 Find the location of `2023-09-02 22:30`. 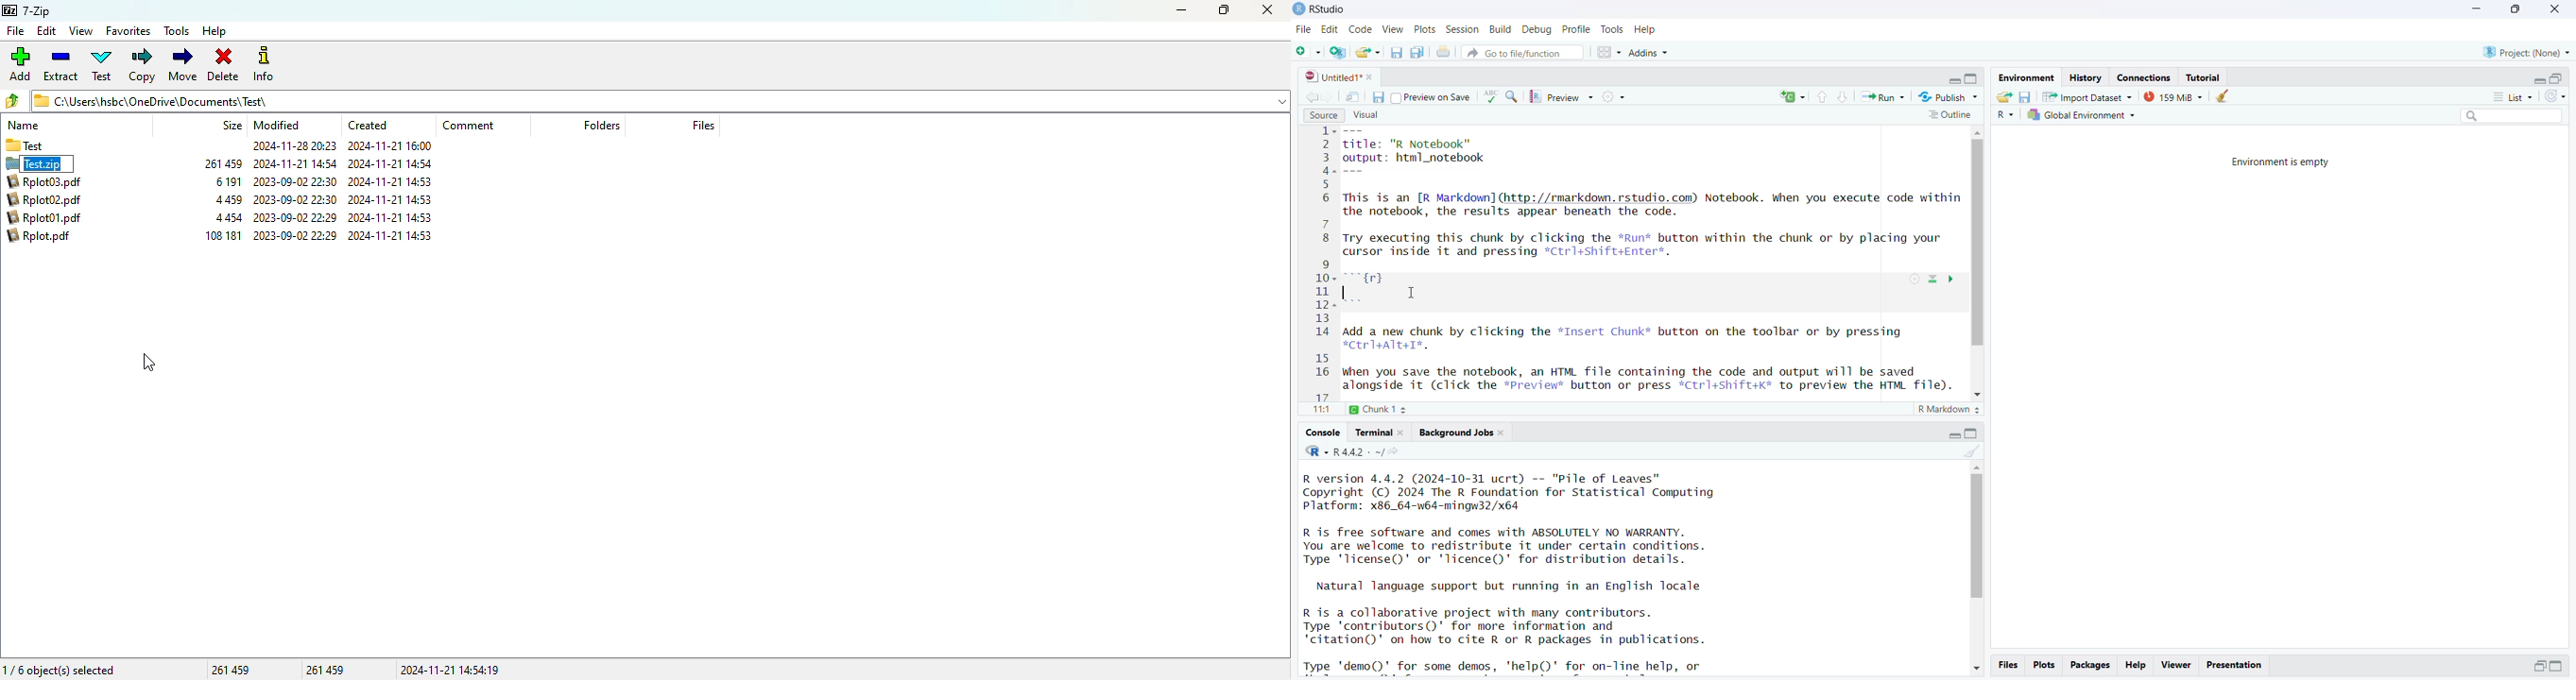

2023-09-02 22:30 is located at coordinates (295, 236).